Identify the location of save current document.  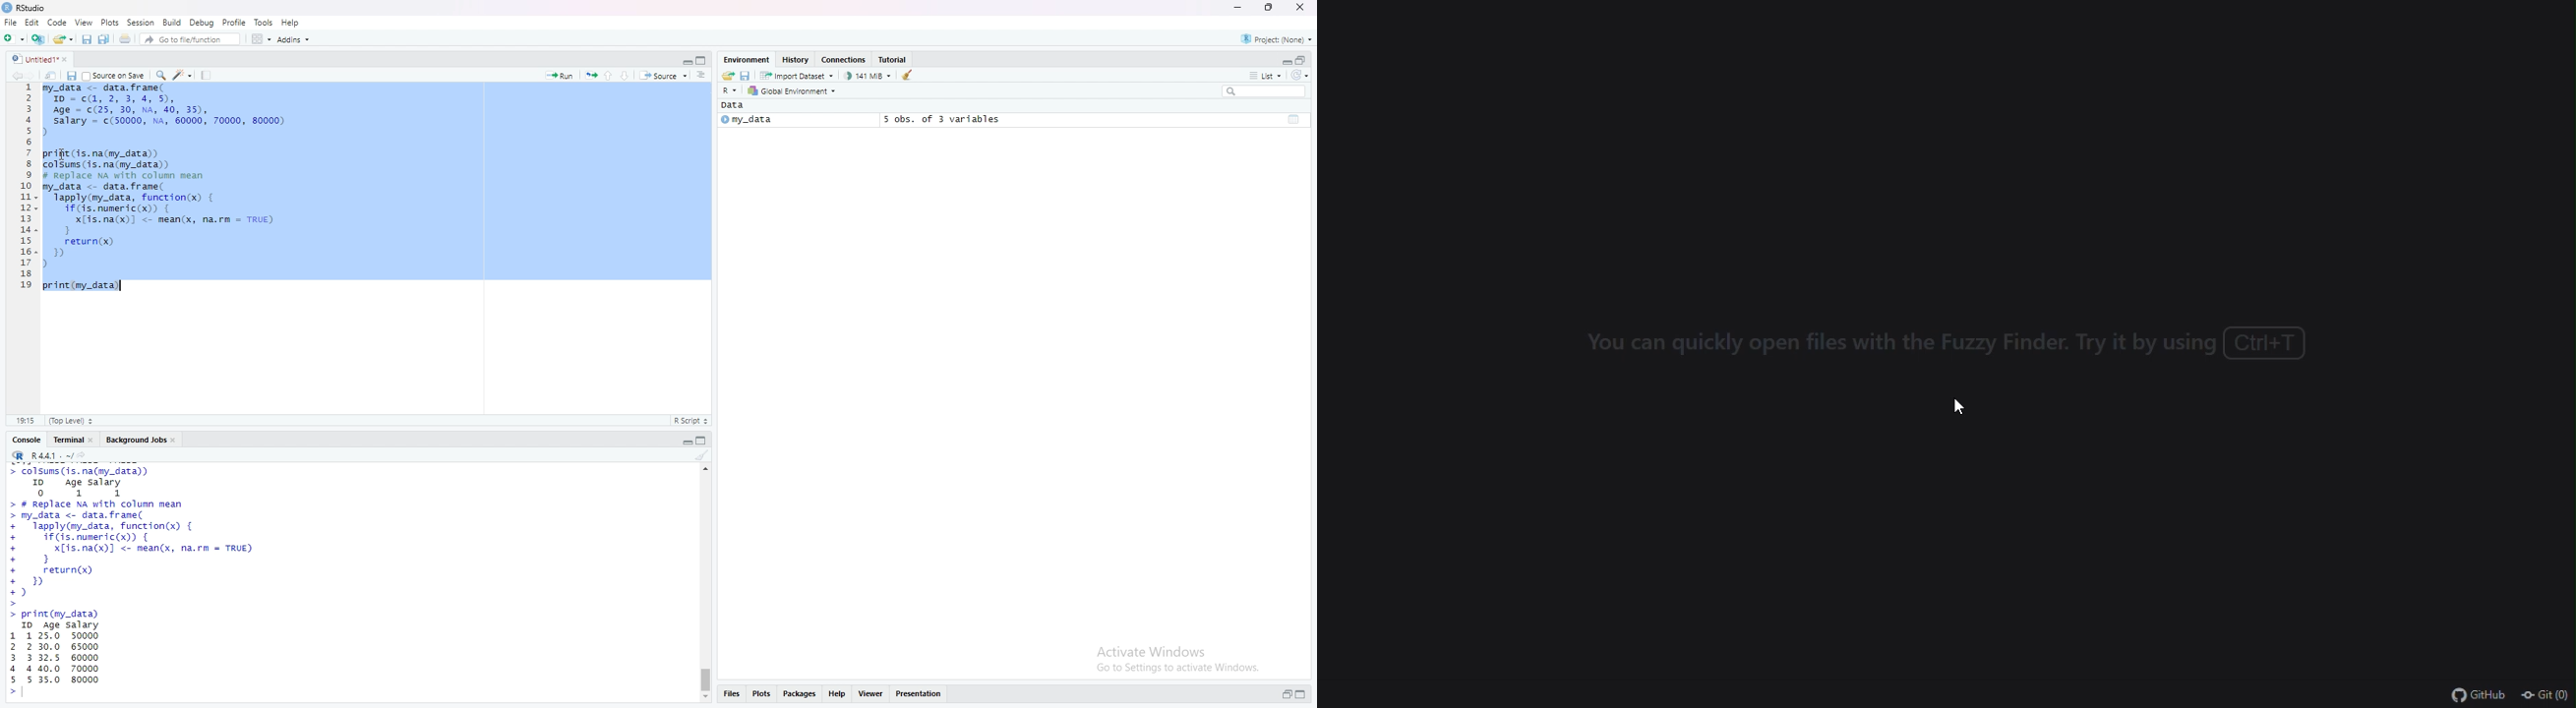
(86, 40).